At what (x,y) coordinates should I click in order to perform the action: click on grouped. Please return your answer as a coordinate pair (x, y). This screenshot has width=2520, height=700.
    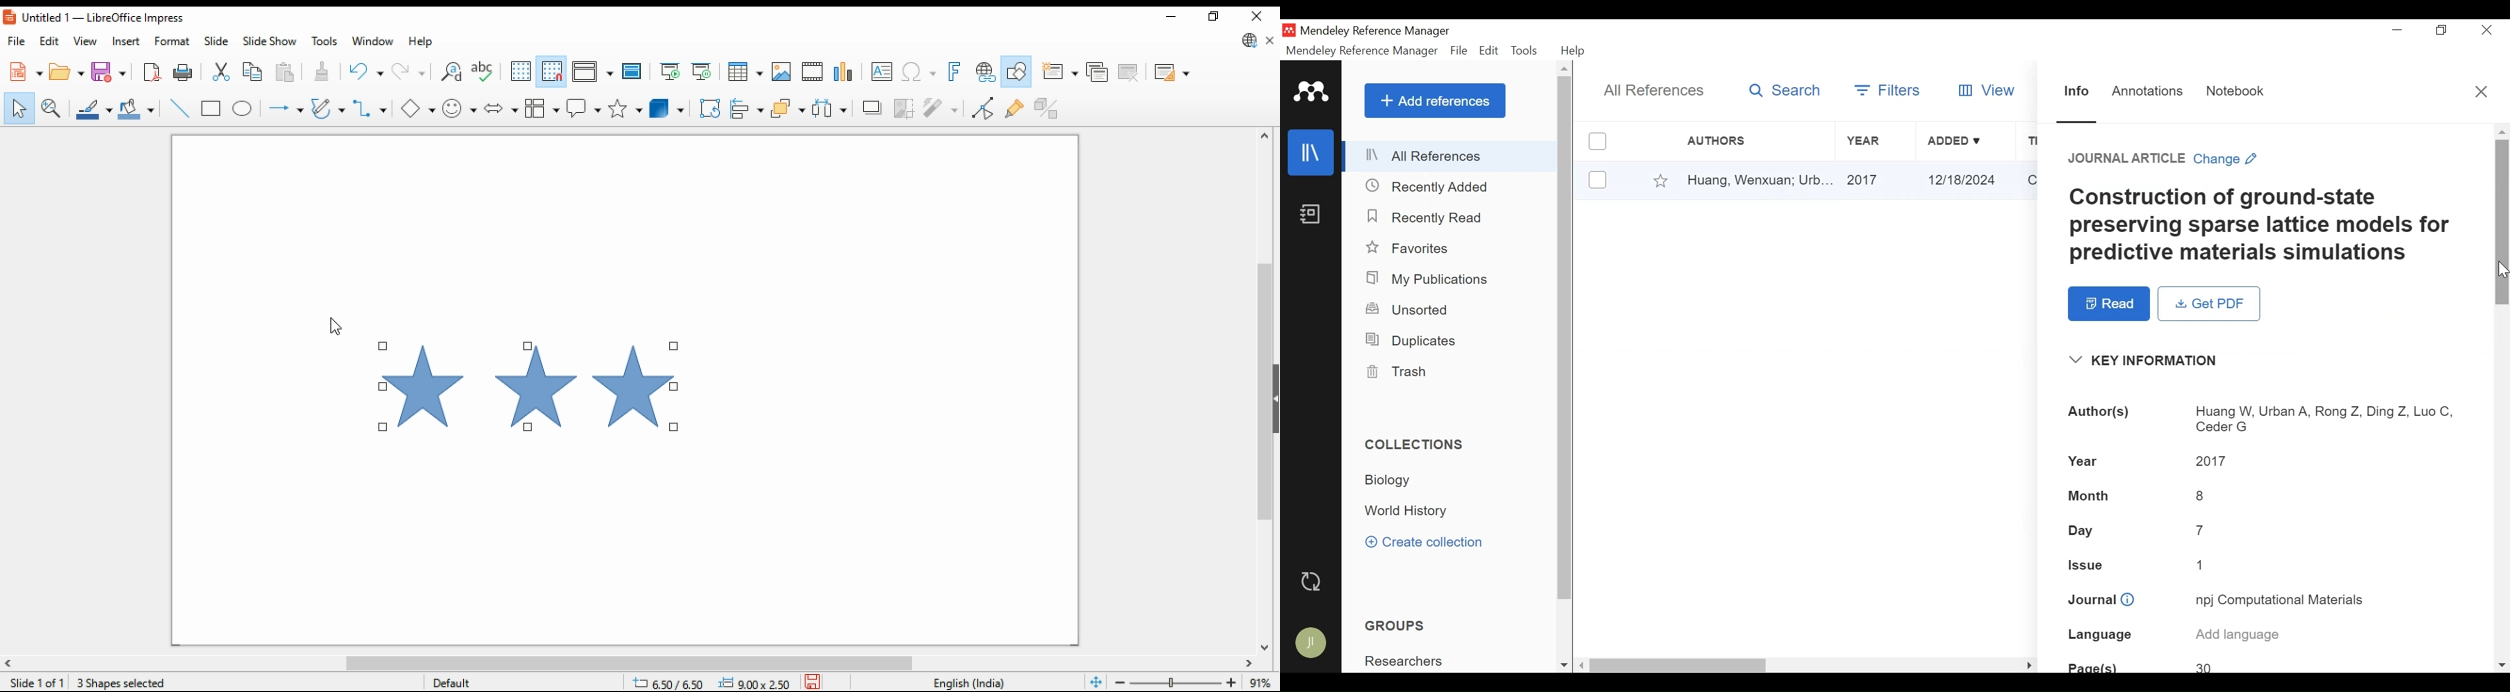
    Looking at the image, I should click on (531, 387).